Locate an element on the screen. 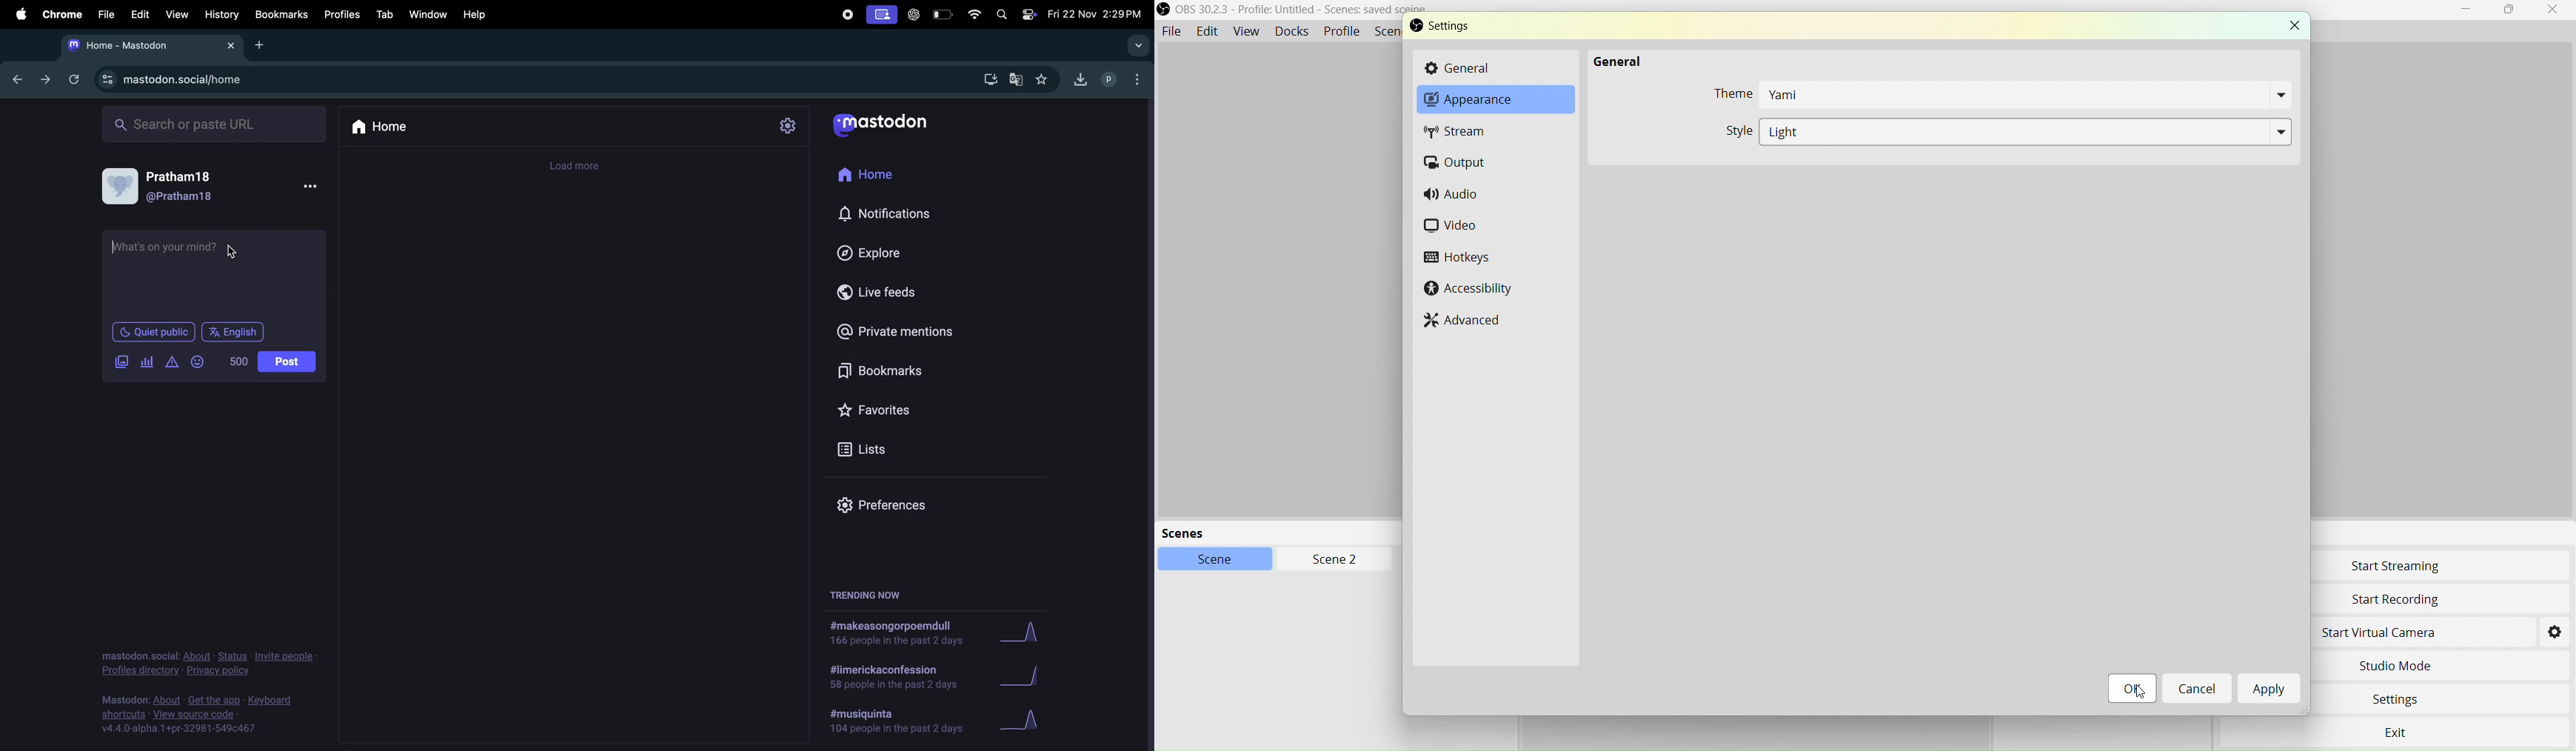 This screenshot has width=2576, height=756. General is located at coordinates (1613, 59).